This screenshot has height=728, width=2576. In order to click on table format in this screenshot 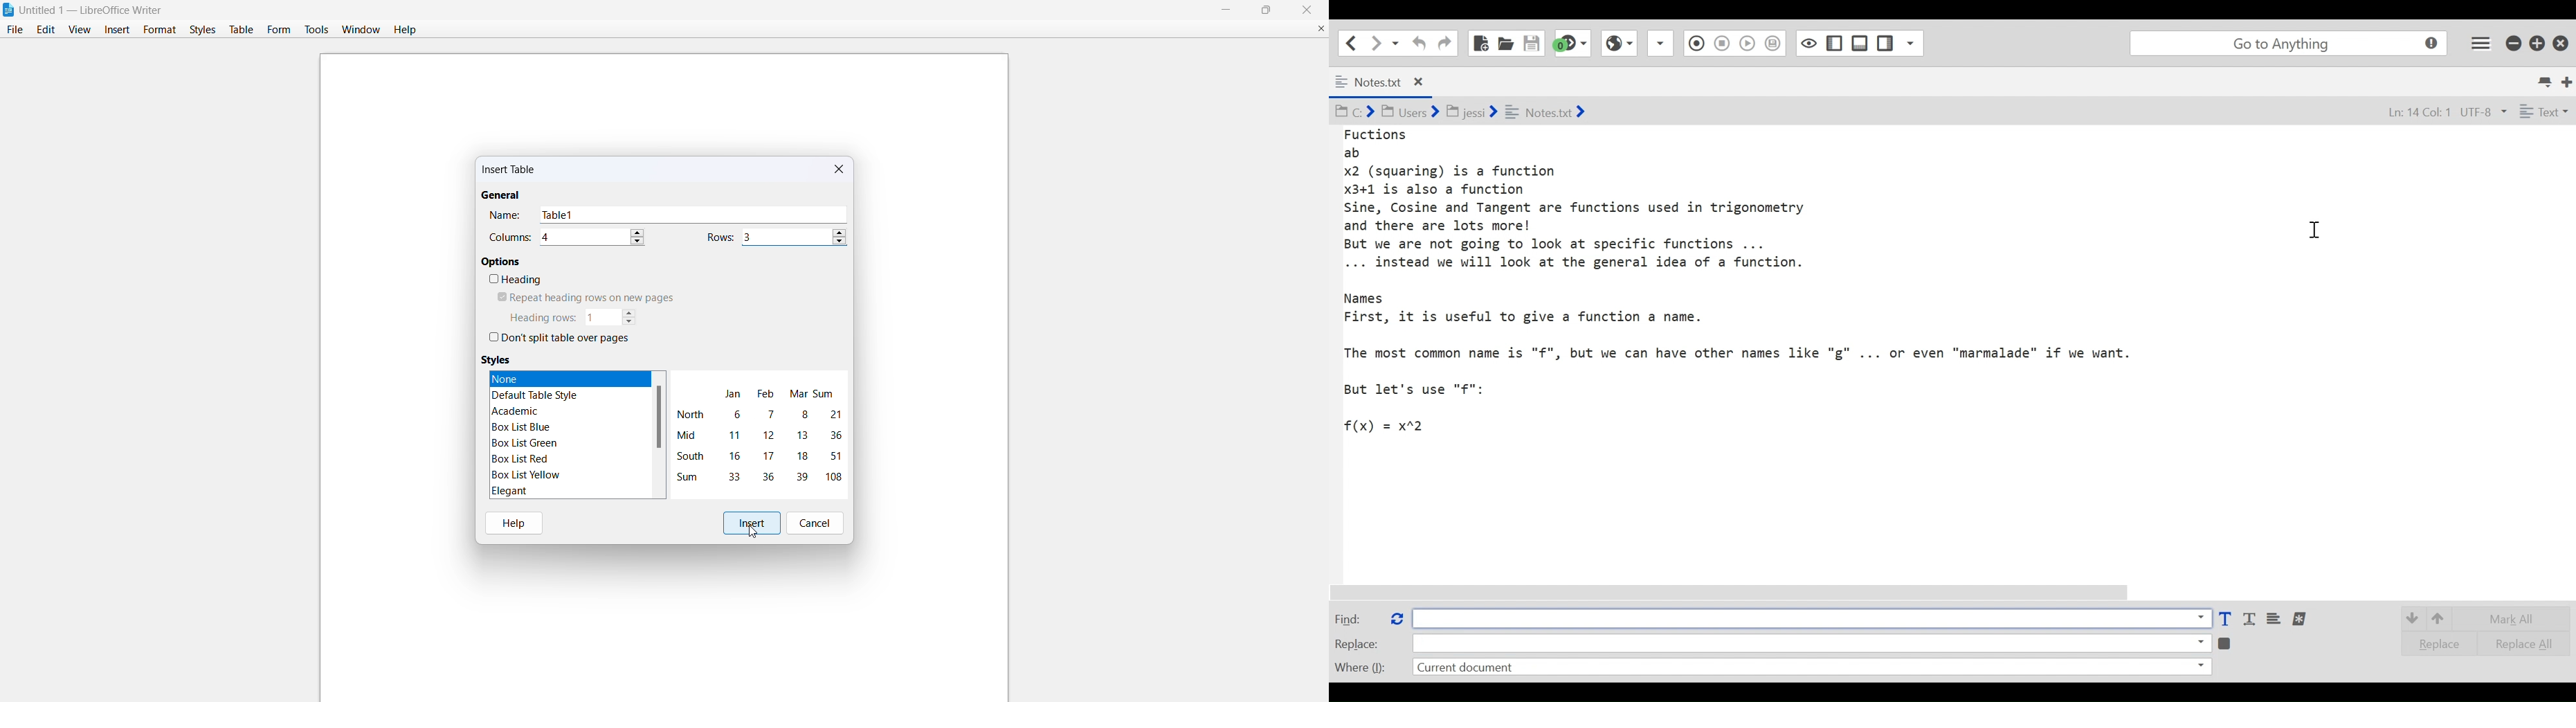, I will do `click(759, 433)`.